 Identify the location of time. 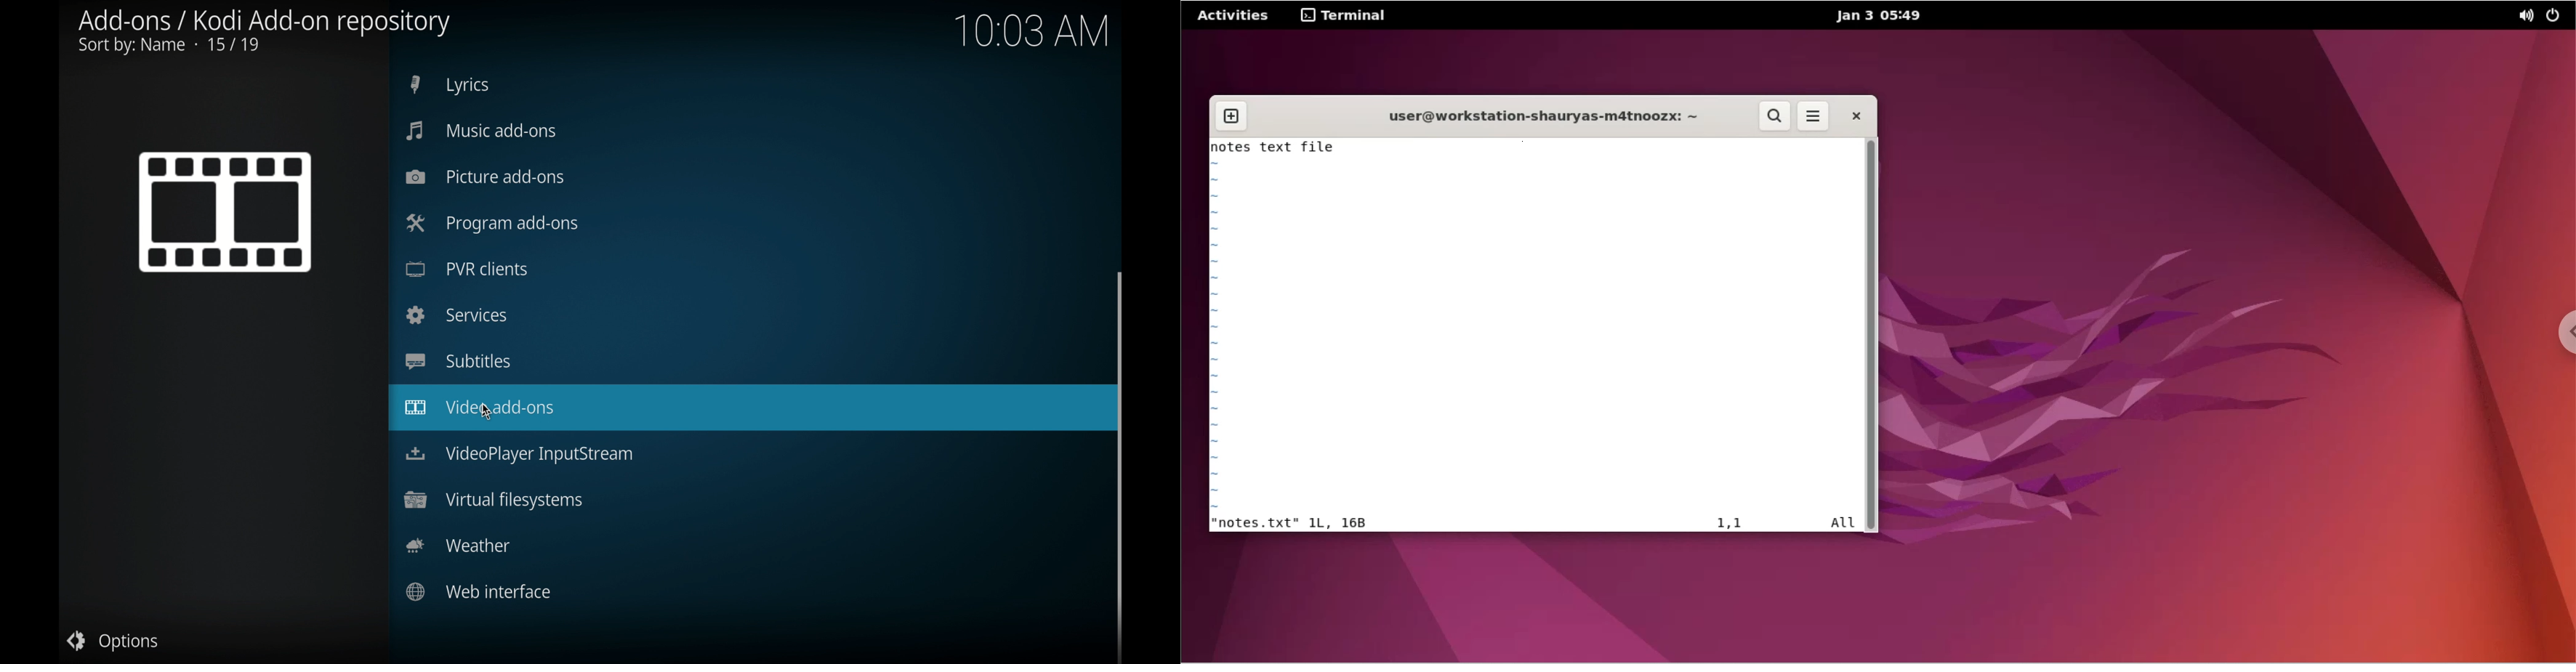
(1043, 34).